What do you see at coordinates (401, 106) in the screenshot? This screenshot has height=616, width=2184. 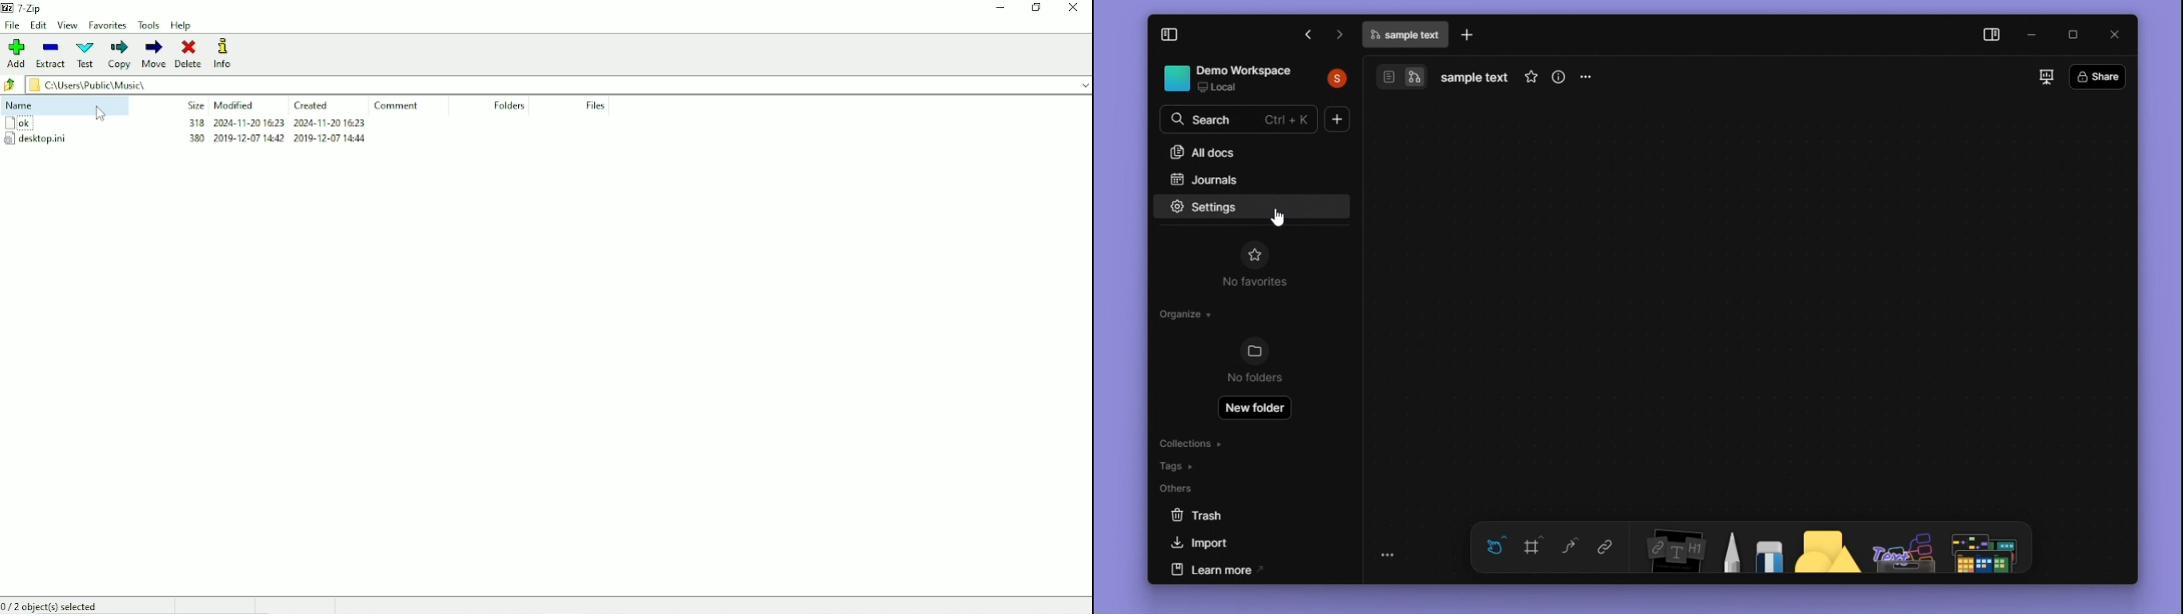 I see `Comment` at bounding box center [401, 106].